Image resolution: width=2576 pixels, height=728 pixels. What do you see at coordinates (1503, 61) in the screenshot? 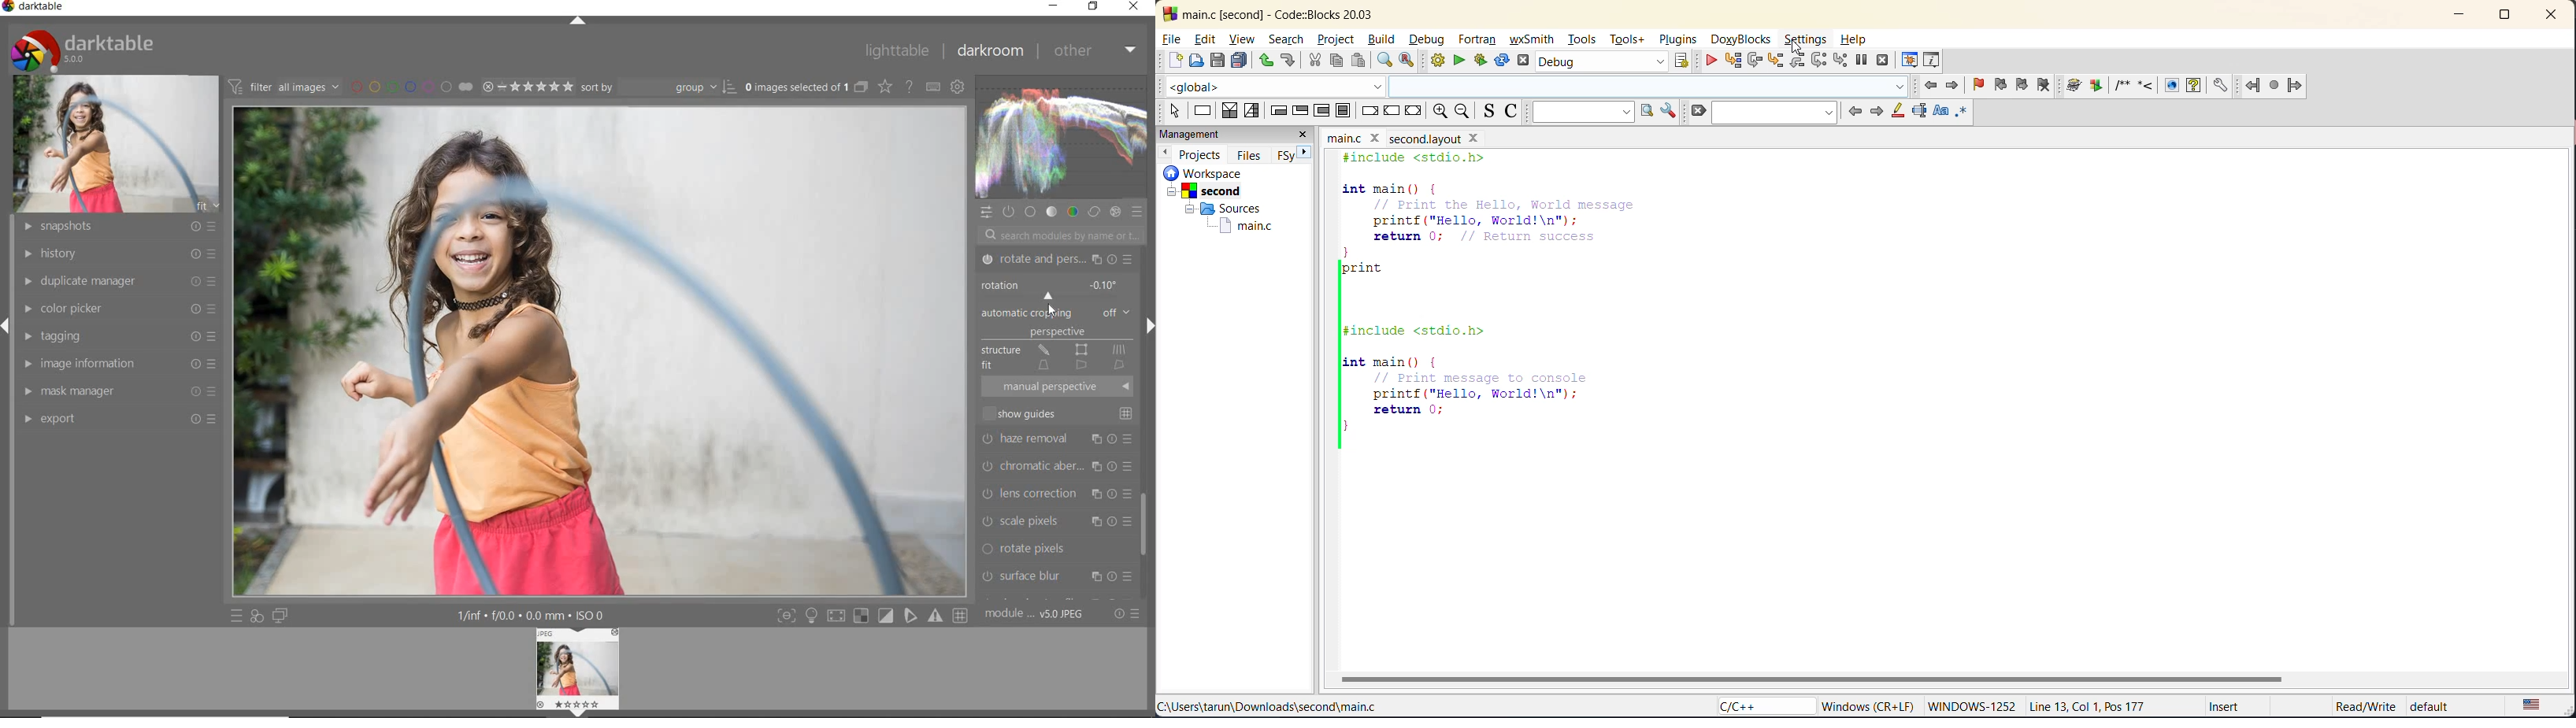
I see `rebuild` at bounding box center [1503, 61].